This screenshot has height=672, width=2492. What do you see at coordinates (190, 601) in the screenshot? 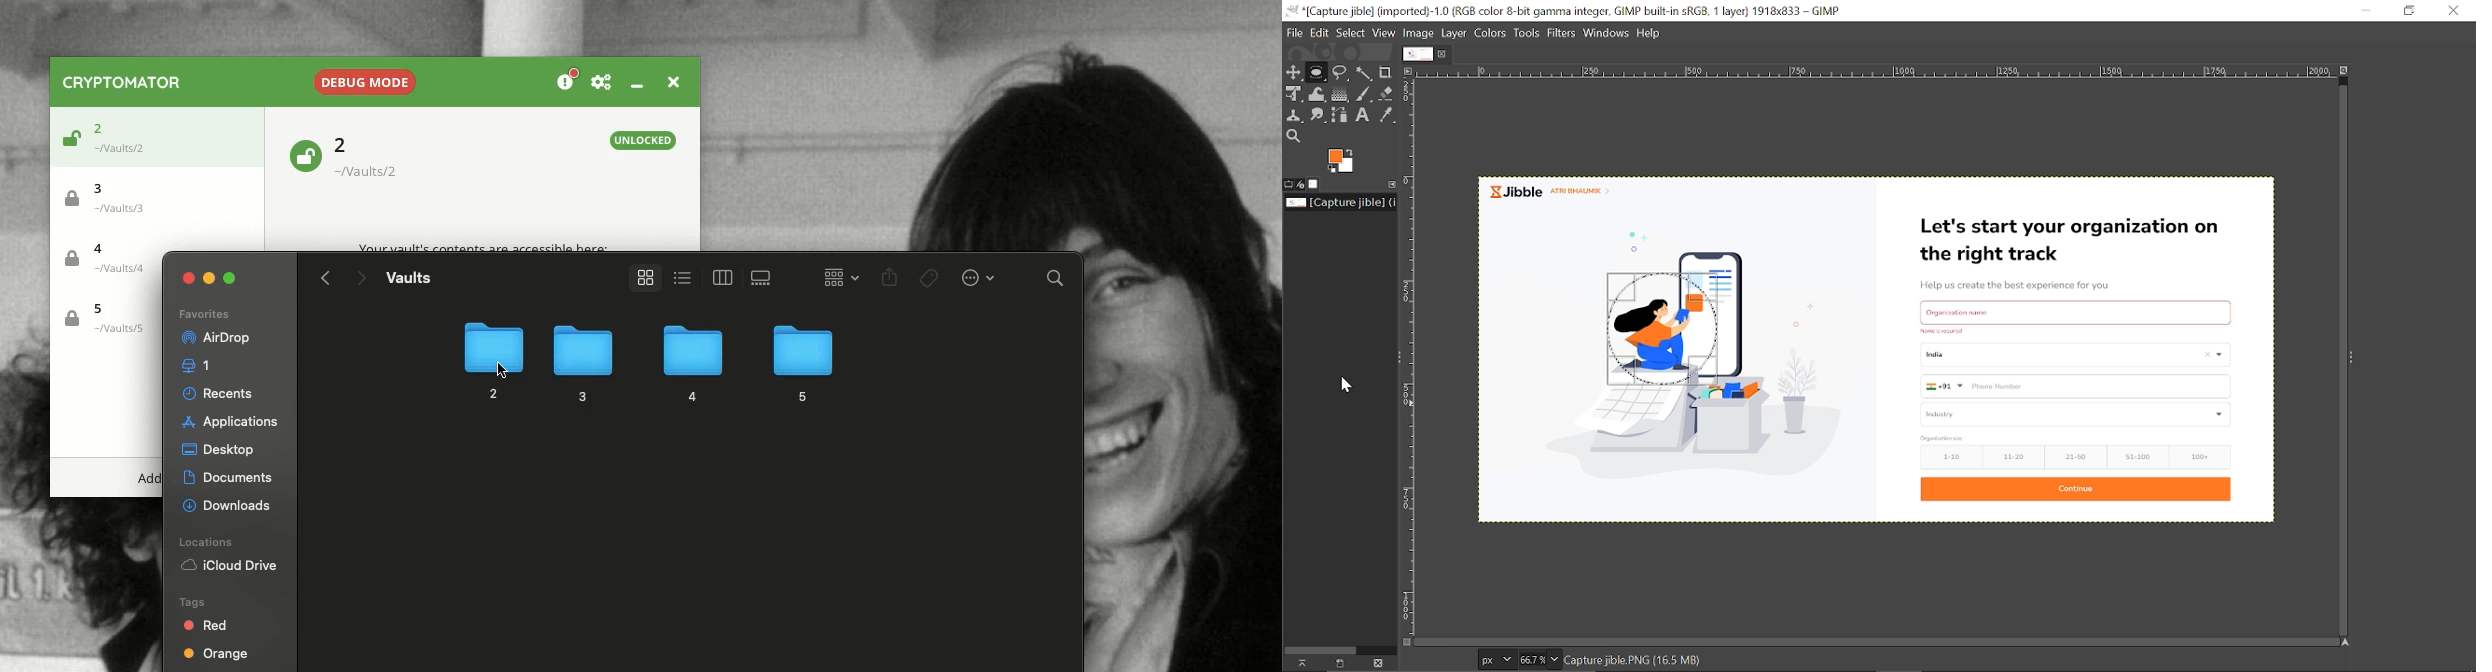
I see `Tags` at bounding box center [190, 601].